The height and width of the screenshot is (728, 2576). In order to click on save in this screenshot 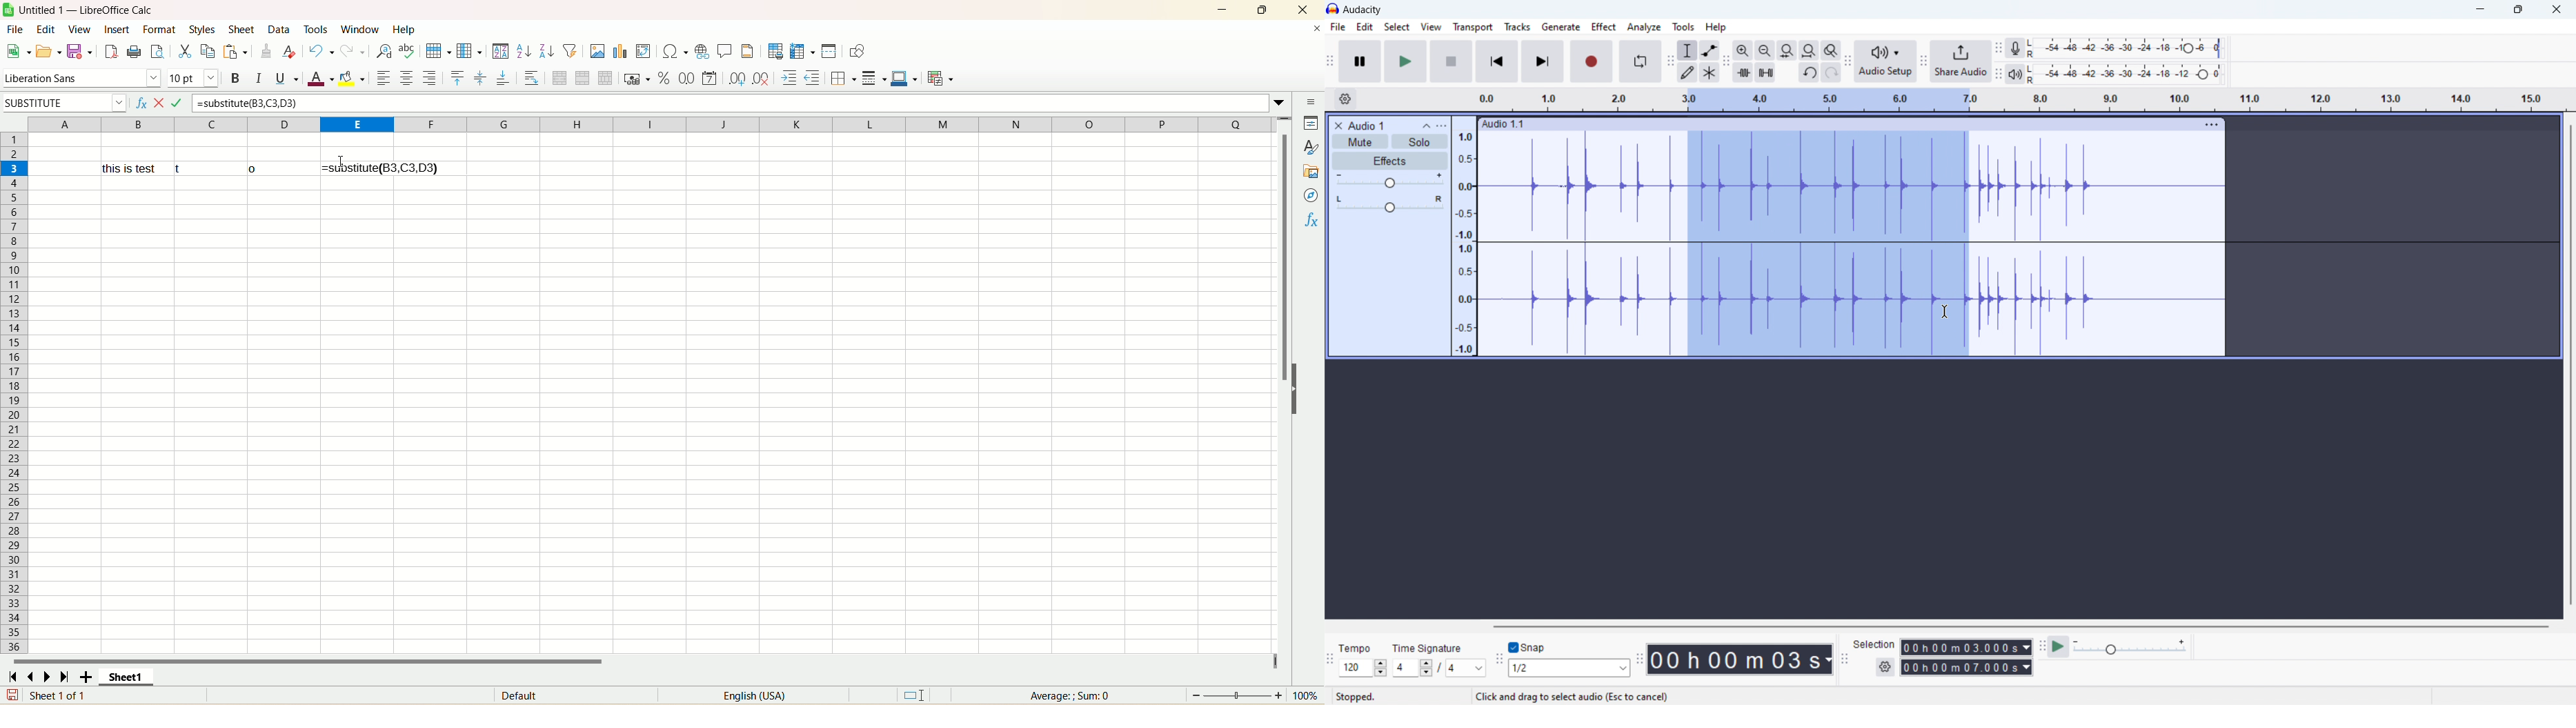, I will do `click(9, 695)`.